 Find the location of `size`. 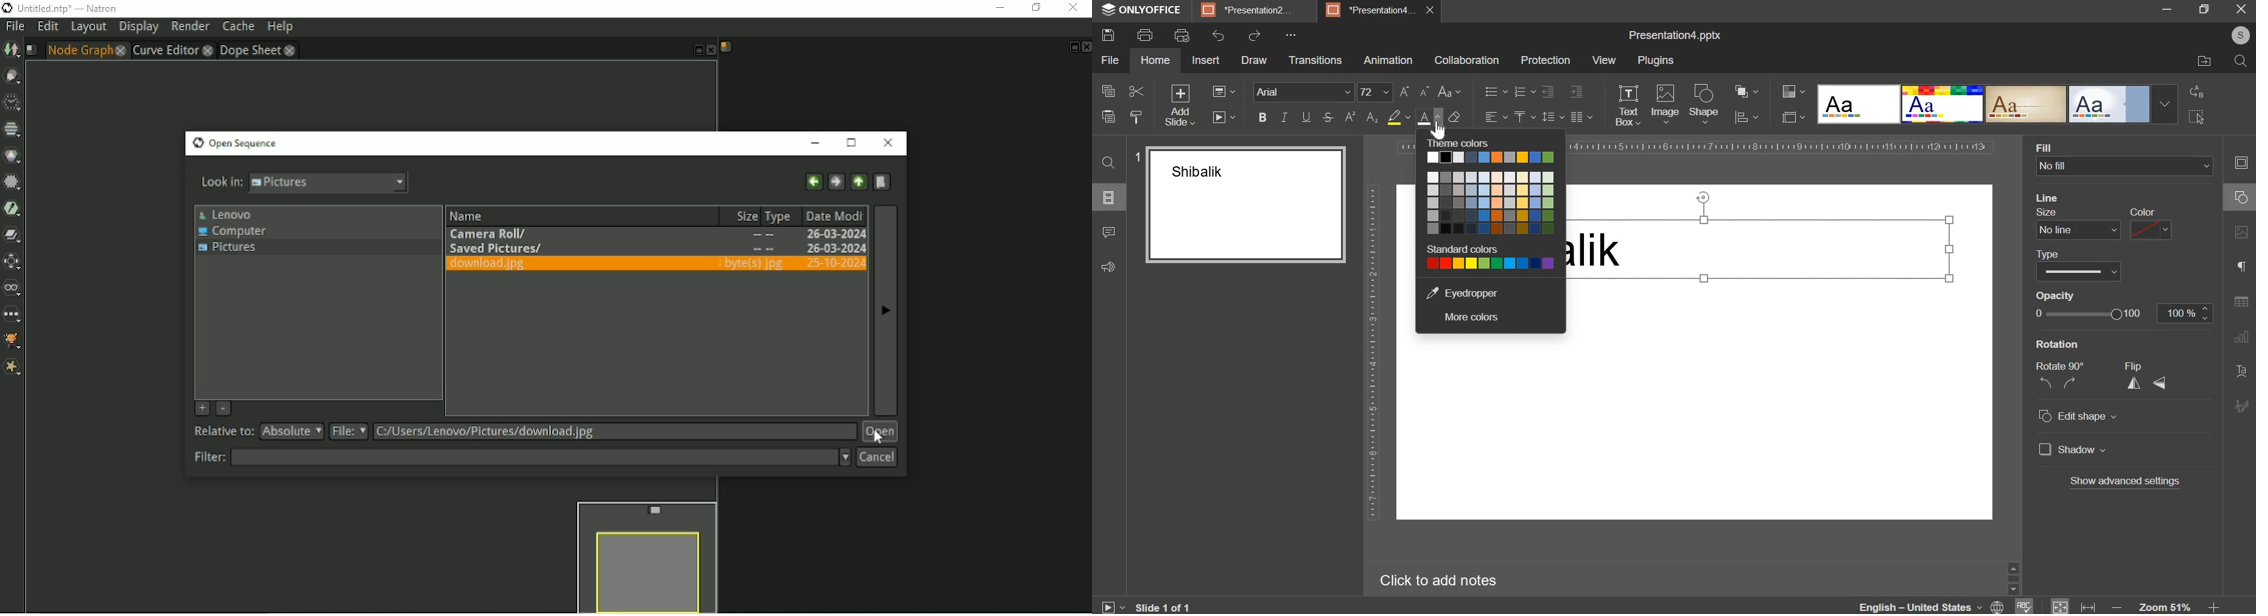

size is located at coordinates (2076, 224).